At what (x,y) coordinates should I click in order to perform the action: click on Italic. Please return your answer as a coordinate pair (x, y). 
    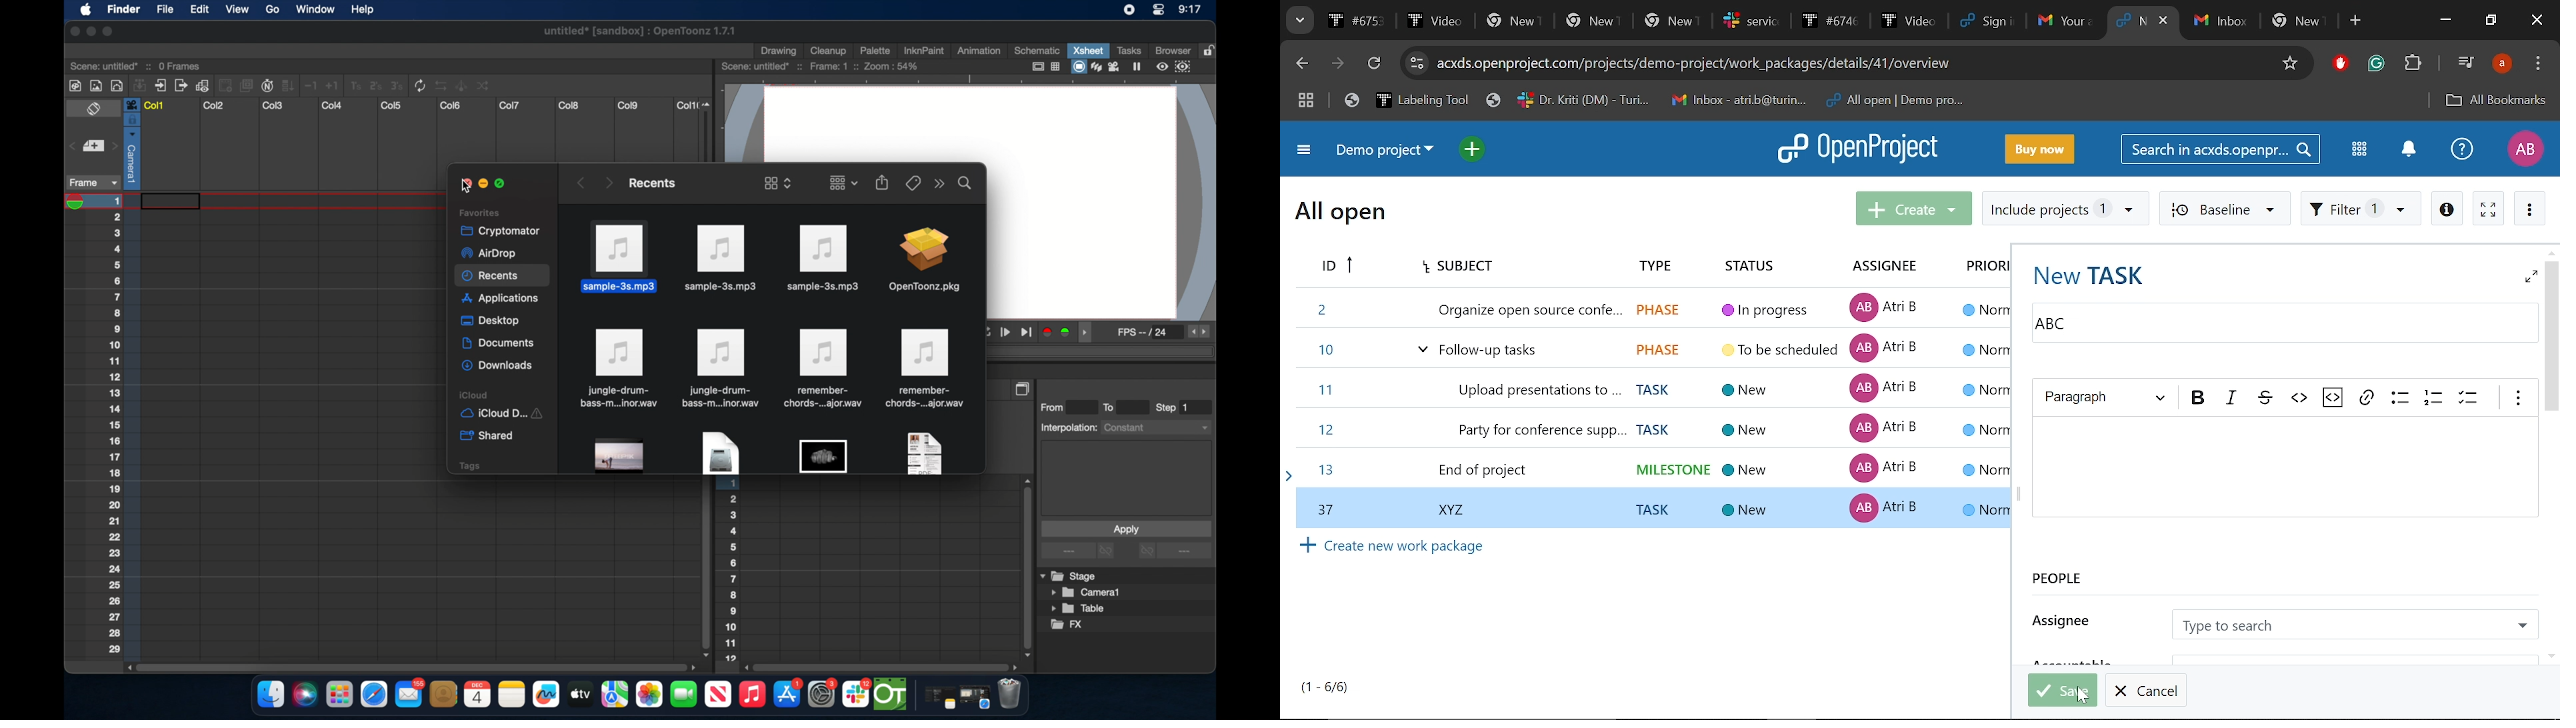
    Looking at the image, I should click on (2230, 398).